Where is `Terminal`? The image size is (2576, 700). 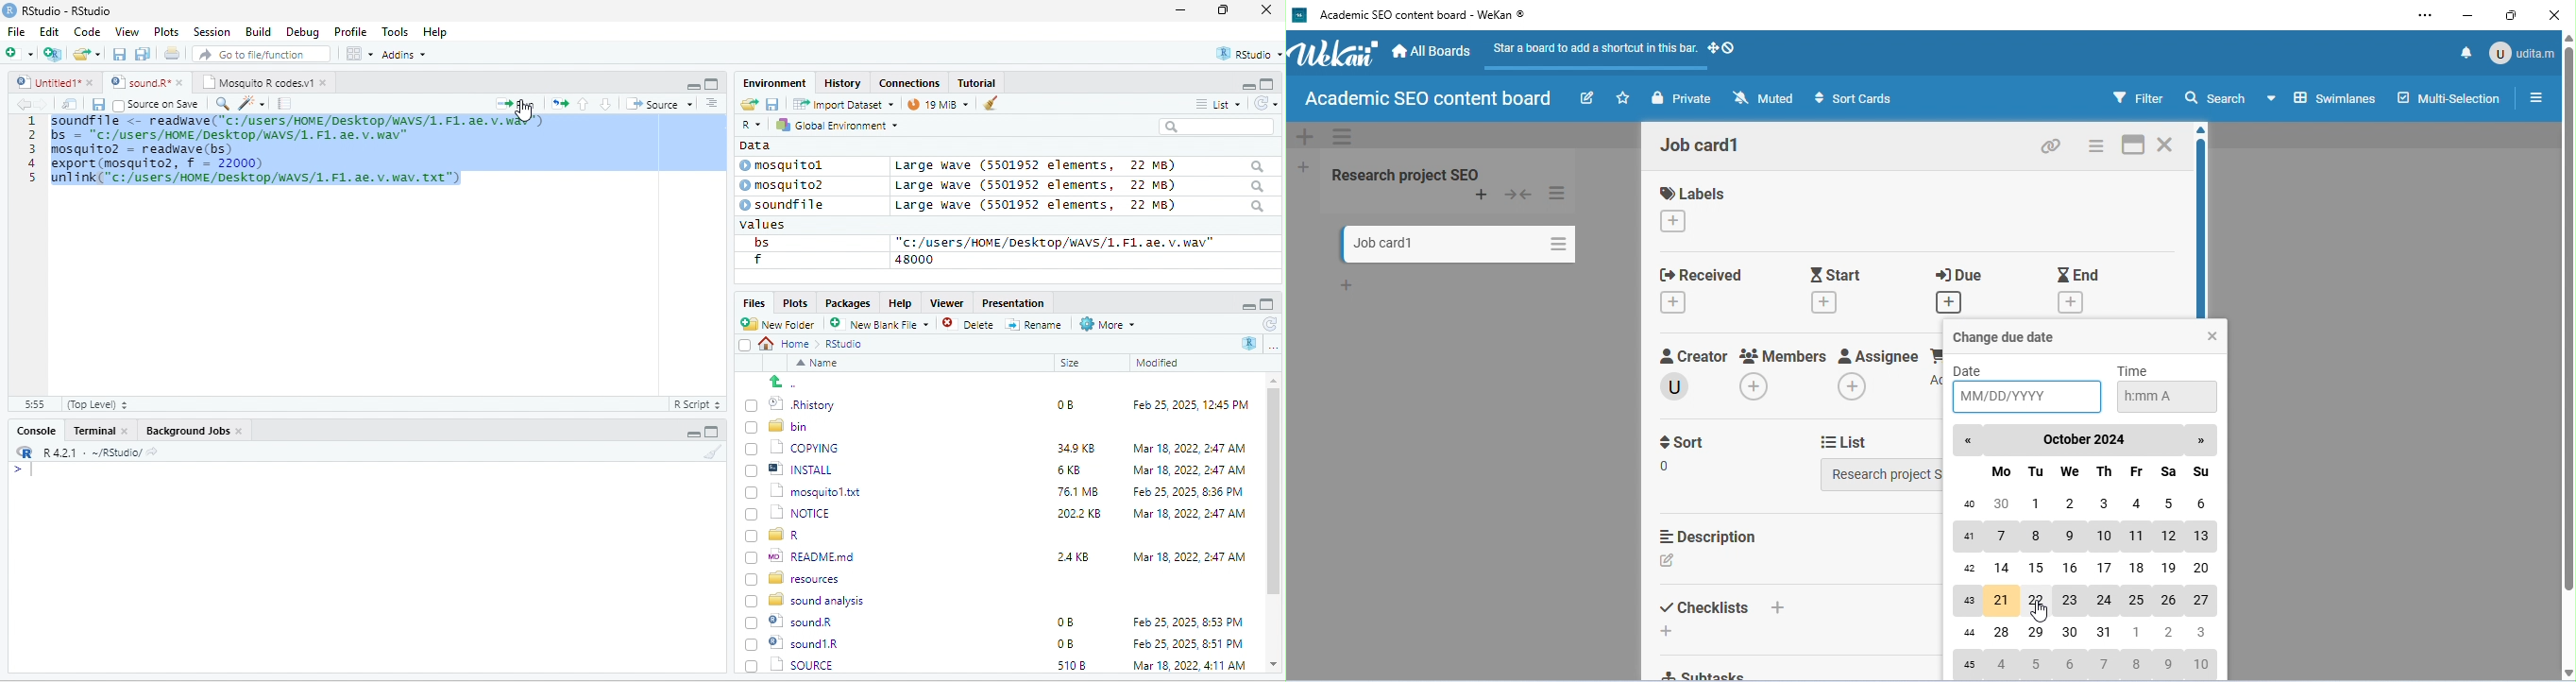 Terminal is located at coordinates (101, 430).